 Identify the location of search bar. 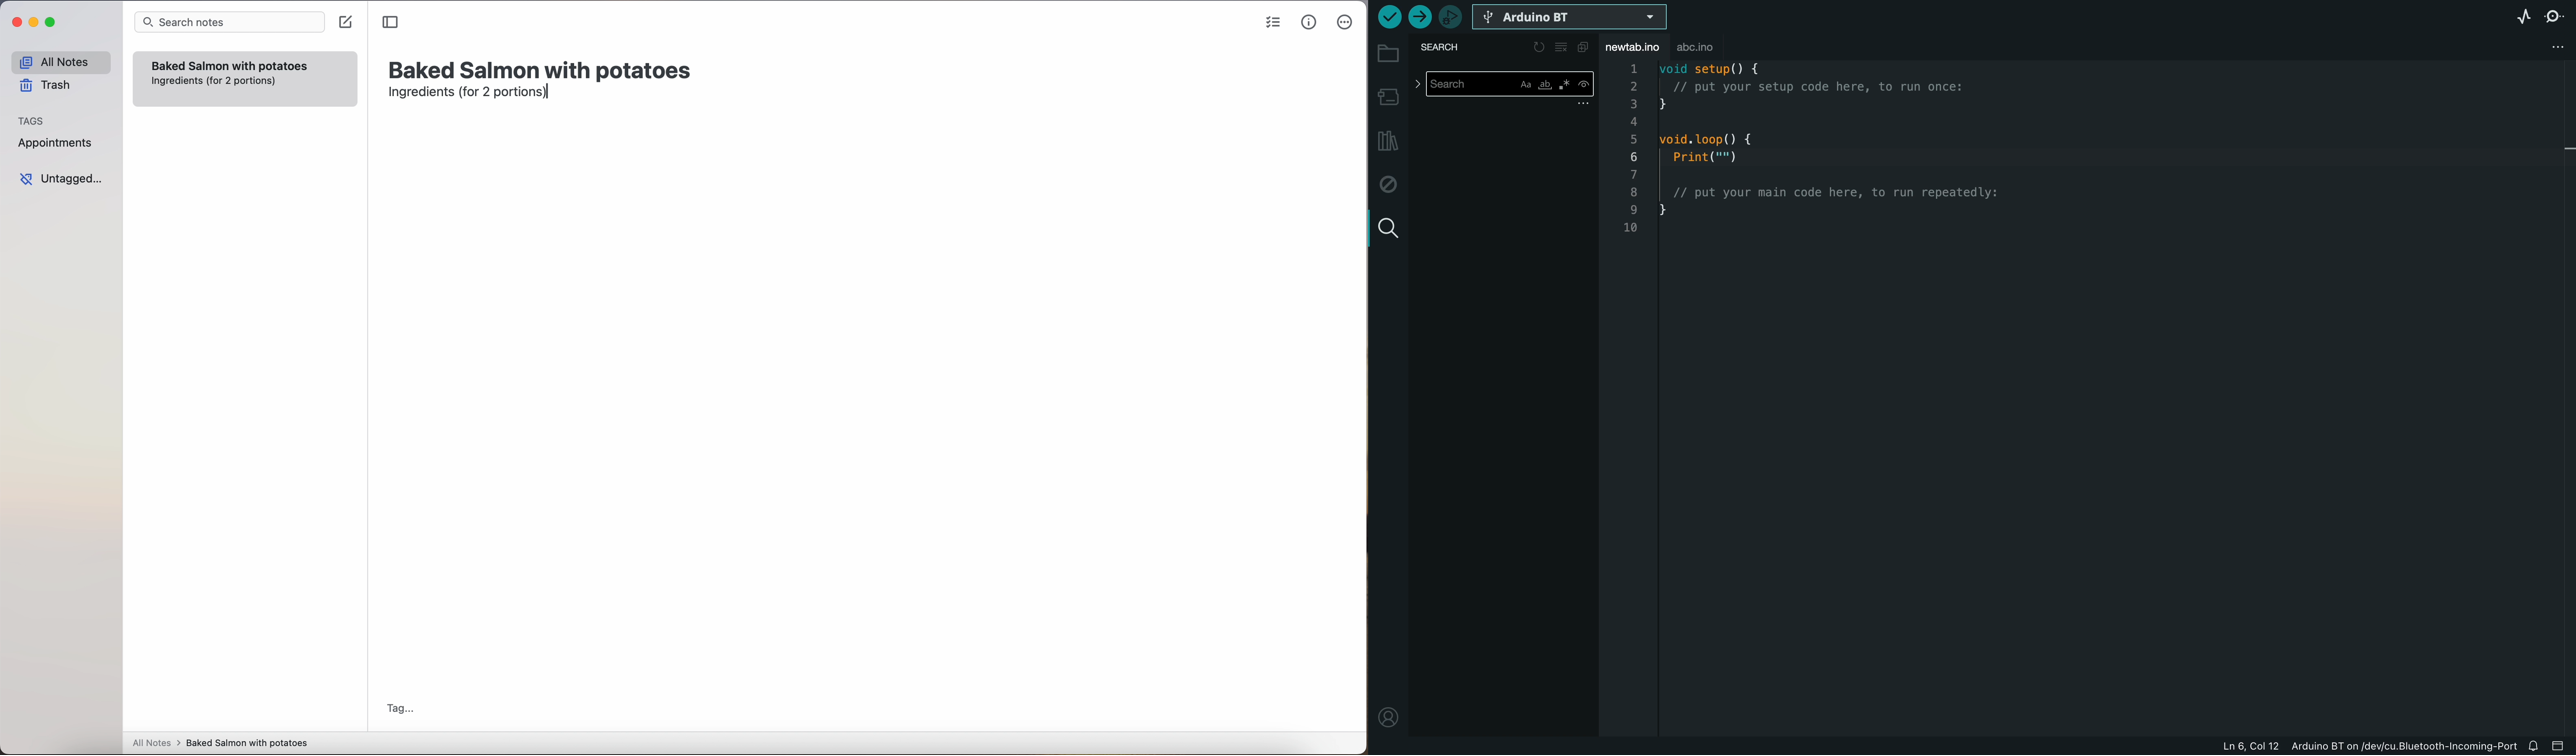
(228, 23).